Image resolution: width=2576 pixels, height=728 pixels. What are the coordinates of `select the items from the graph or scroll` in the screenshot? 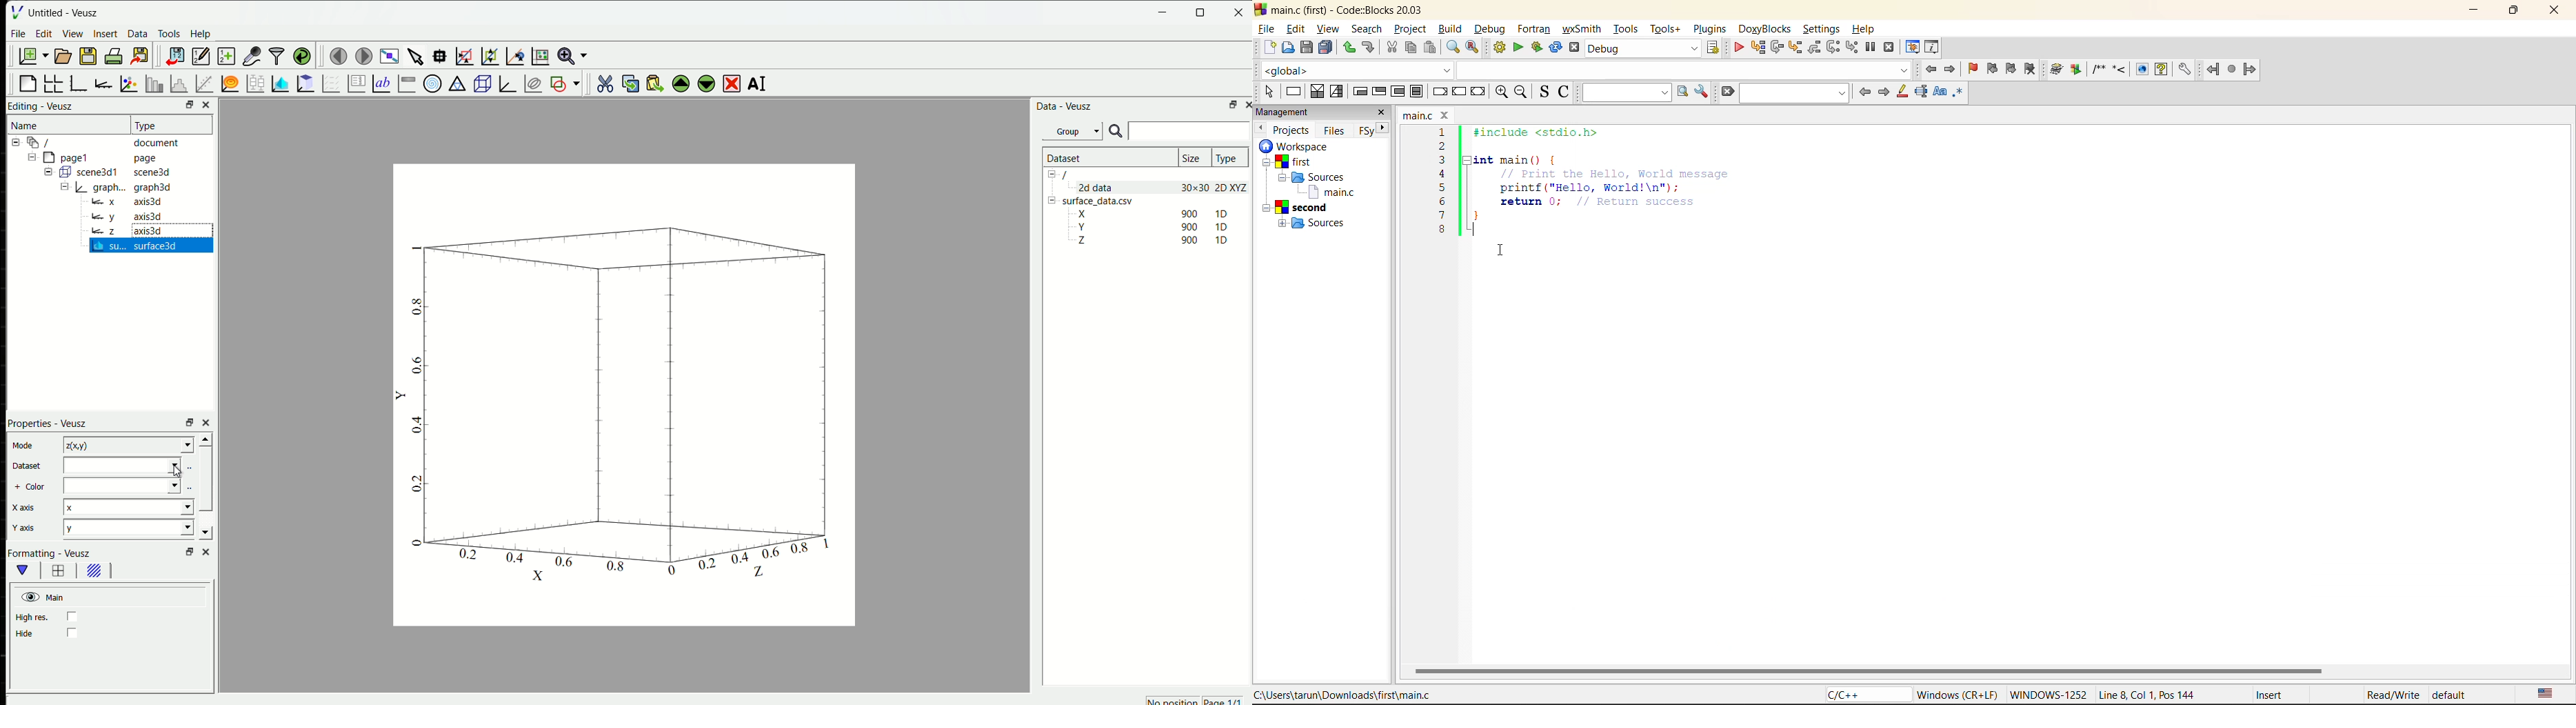 It's located at (417, 56).